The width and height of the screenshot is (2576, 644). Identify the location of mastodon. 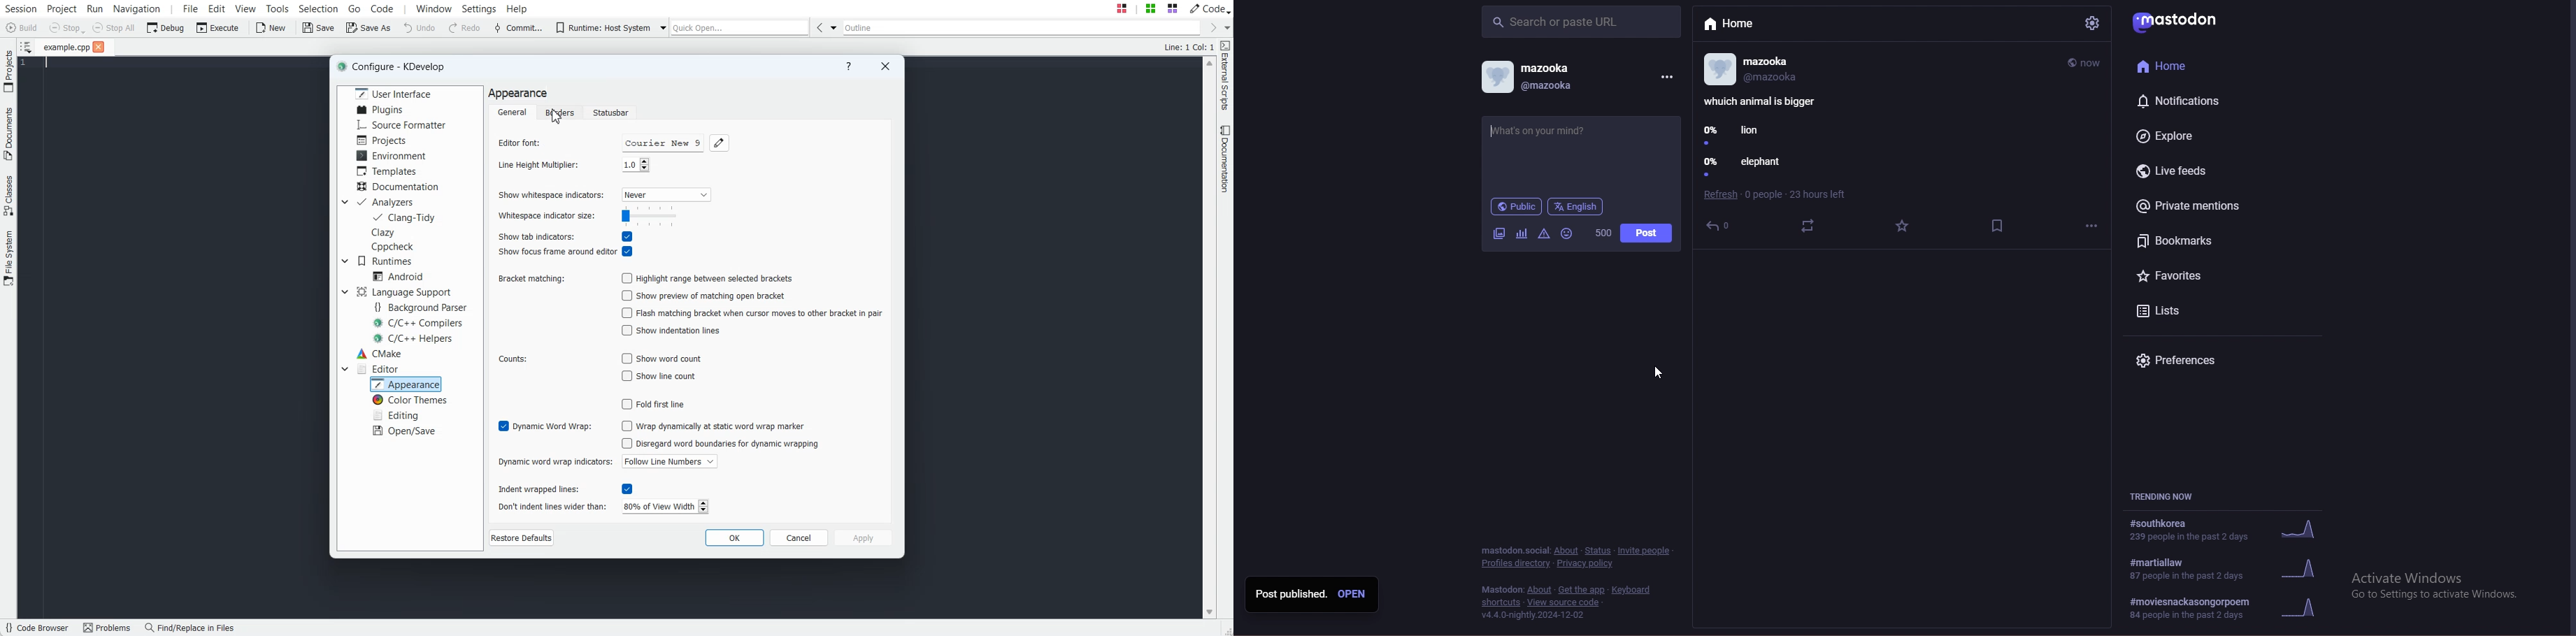
(2181, 20).